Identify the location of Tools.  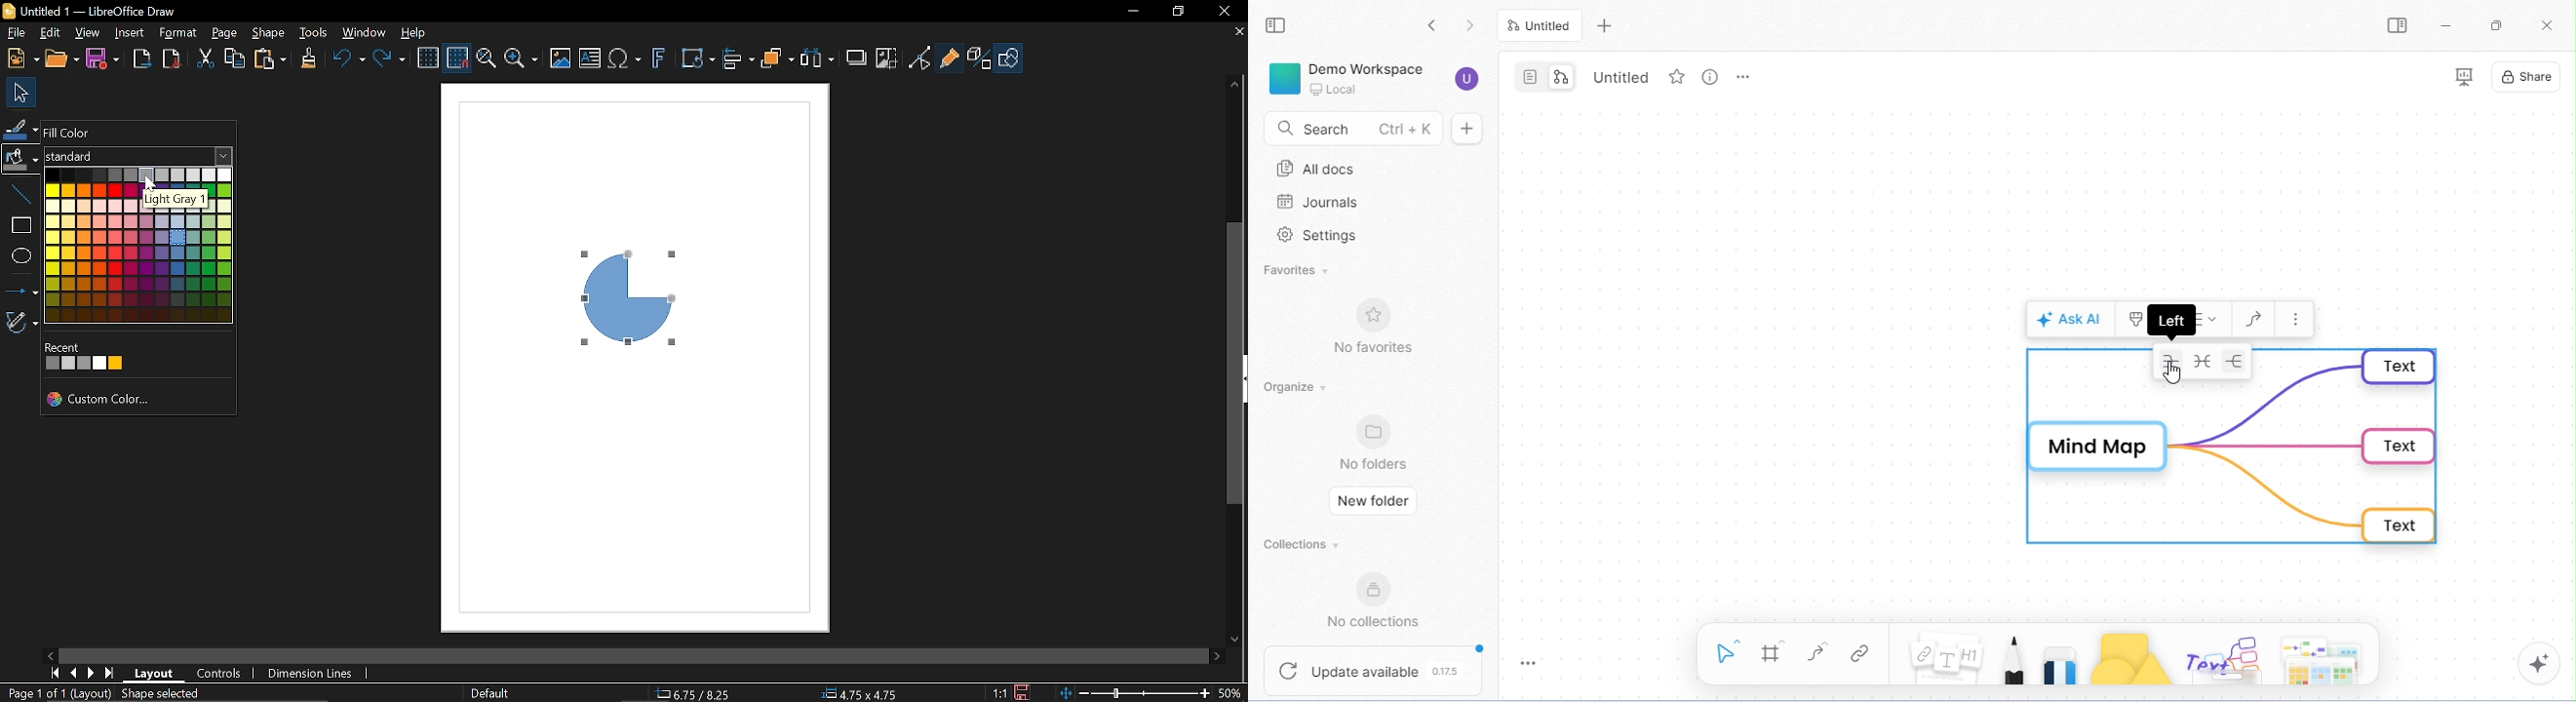
(316, 33).